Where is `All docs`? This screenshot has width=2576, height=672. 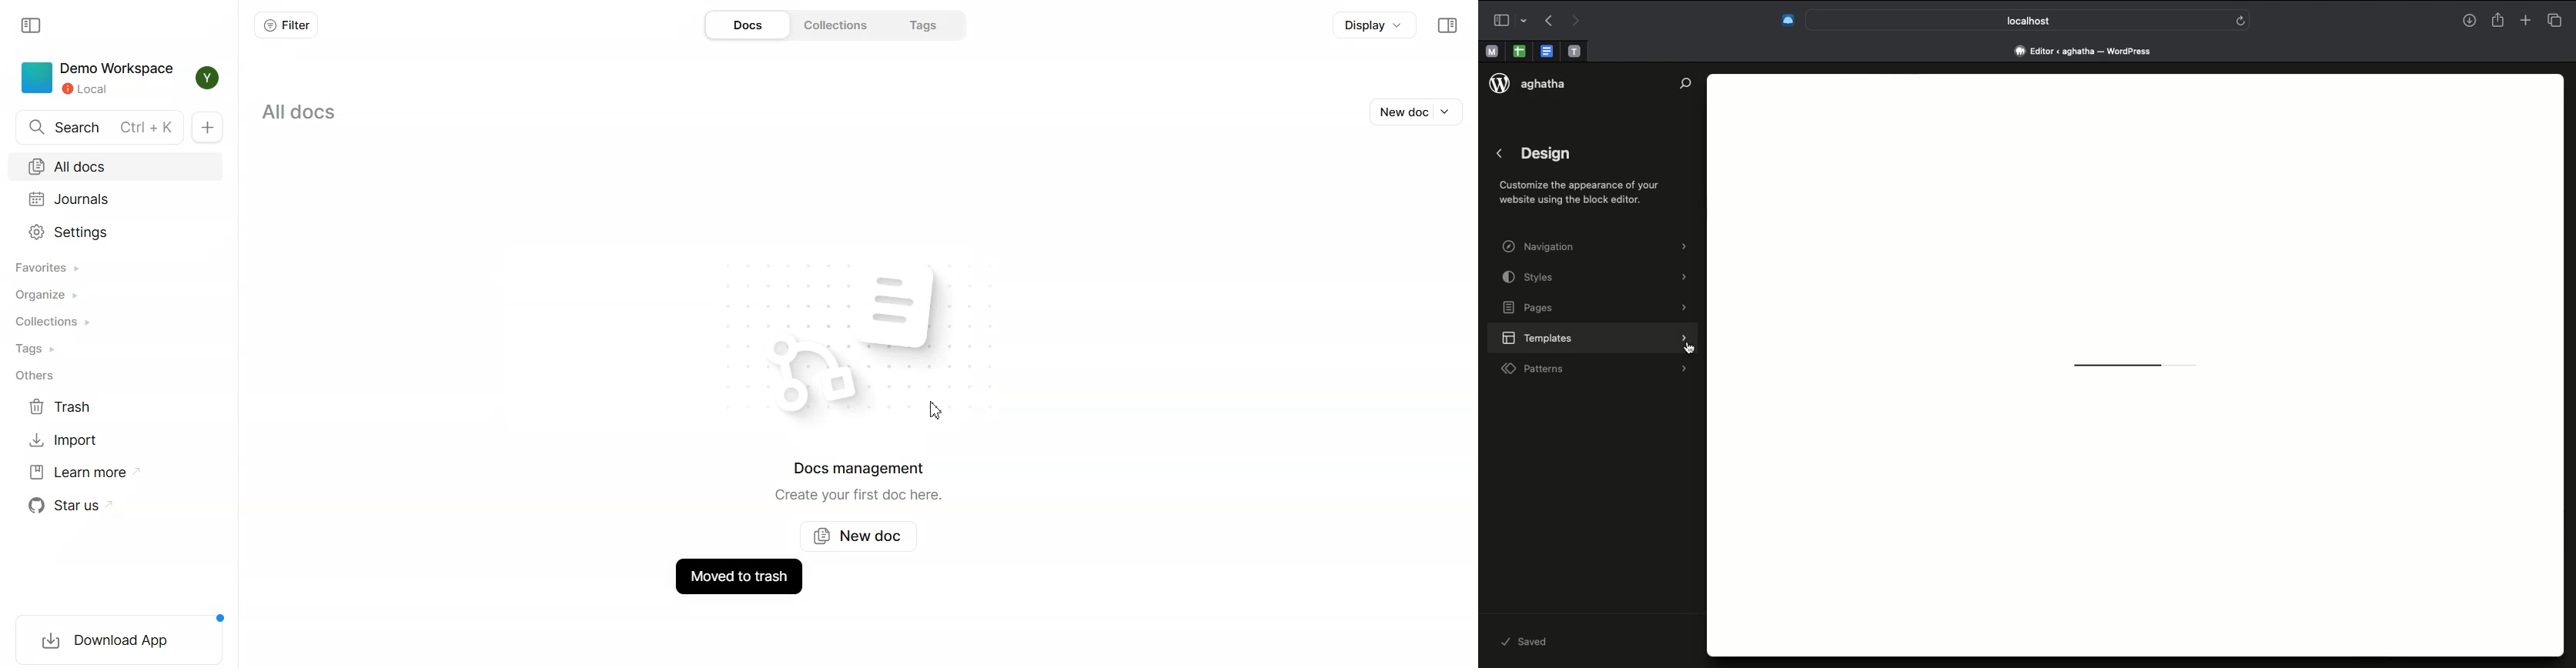 All docs is located at coordinates (115, 168).